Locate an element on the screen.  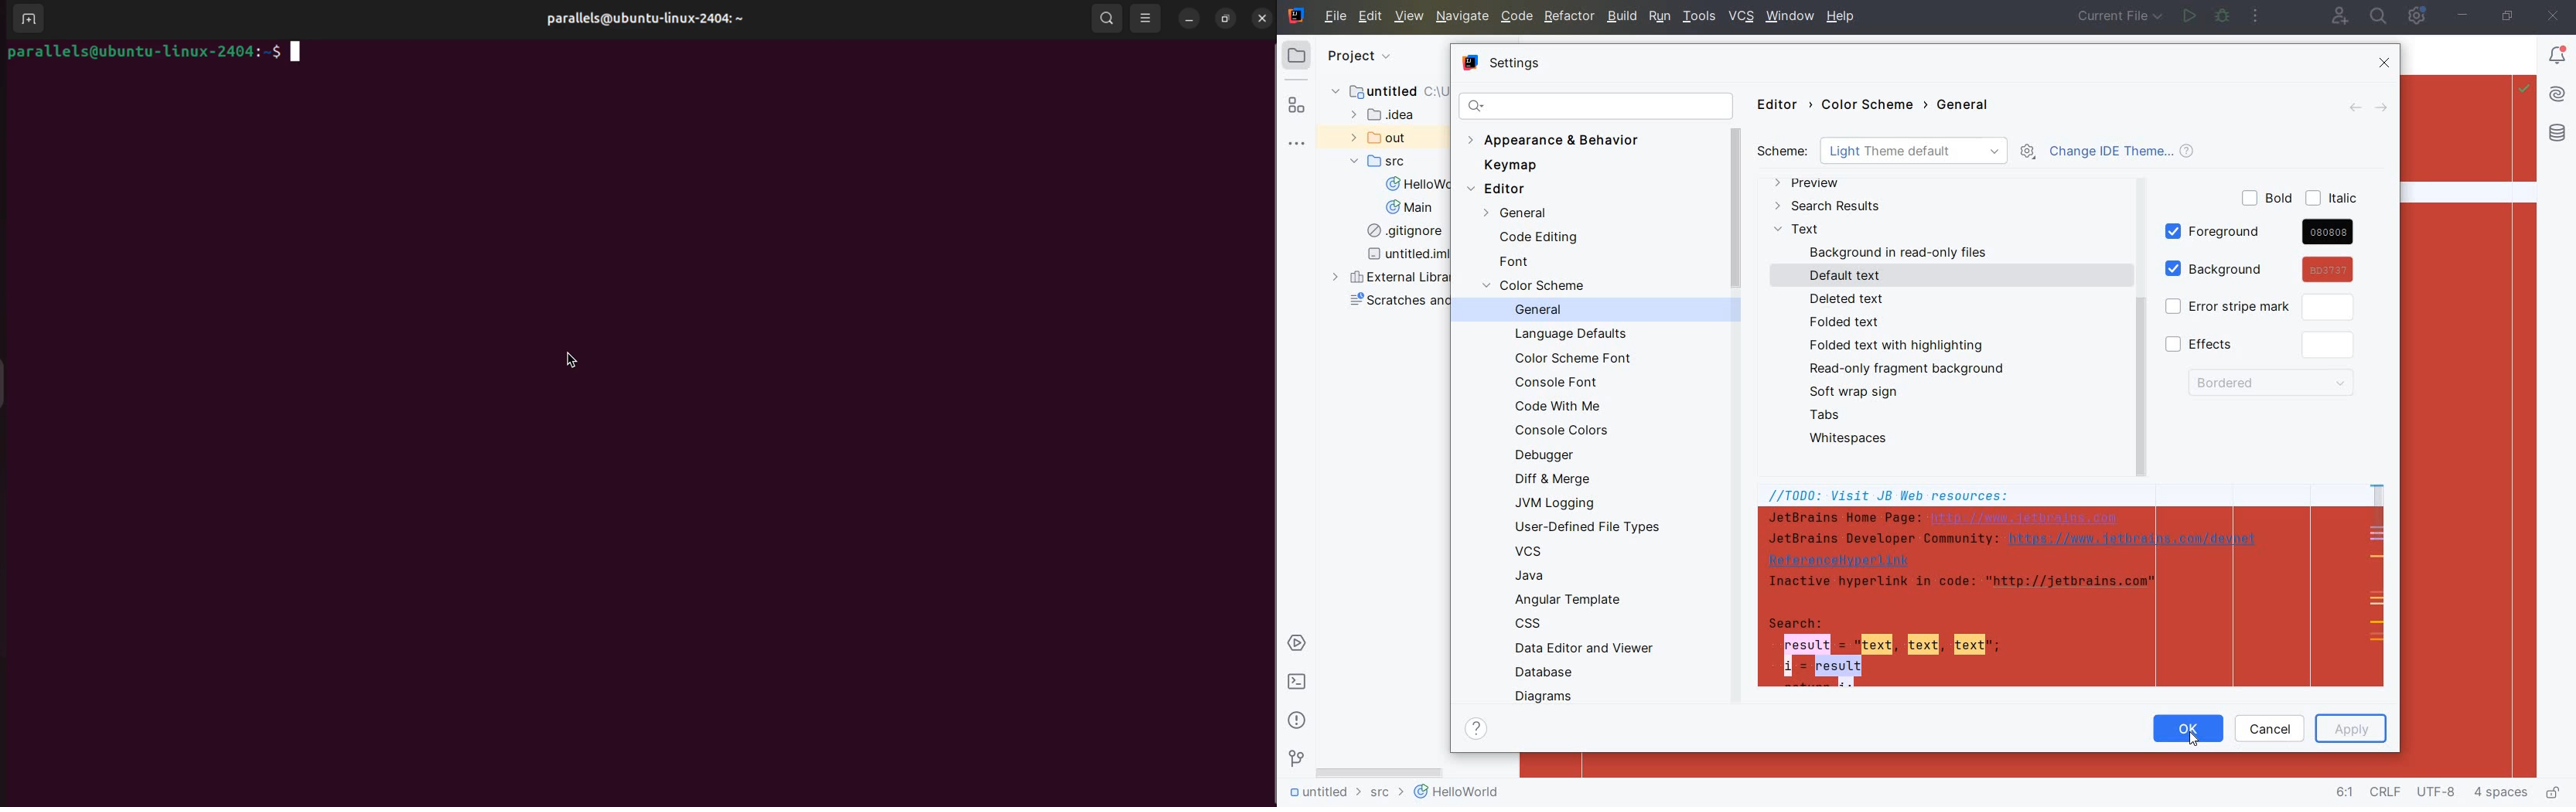
scrollbar is located at coordinates (1380, 769).